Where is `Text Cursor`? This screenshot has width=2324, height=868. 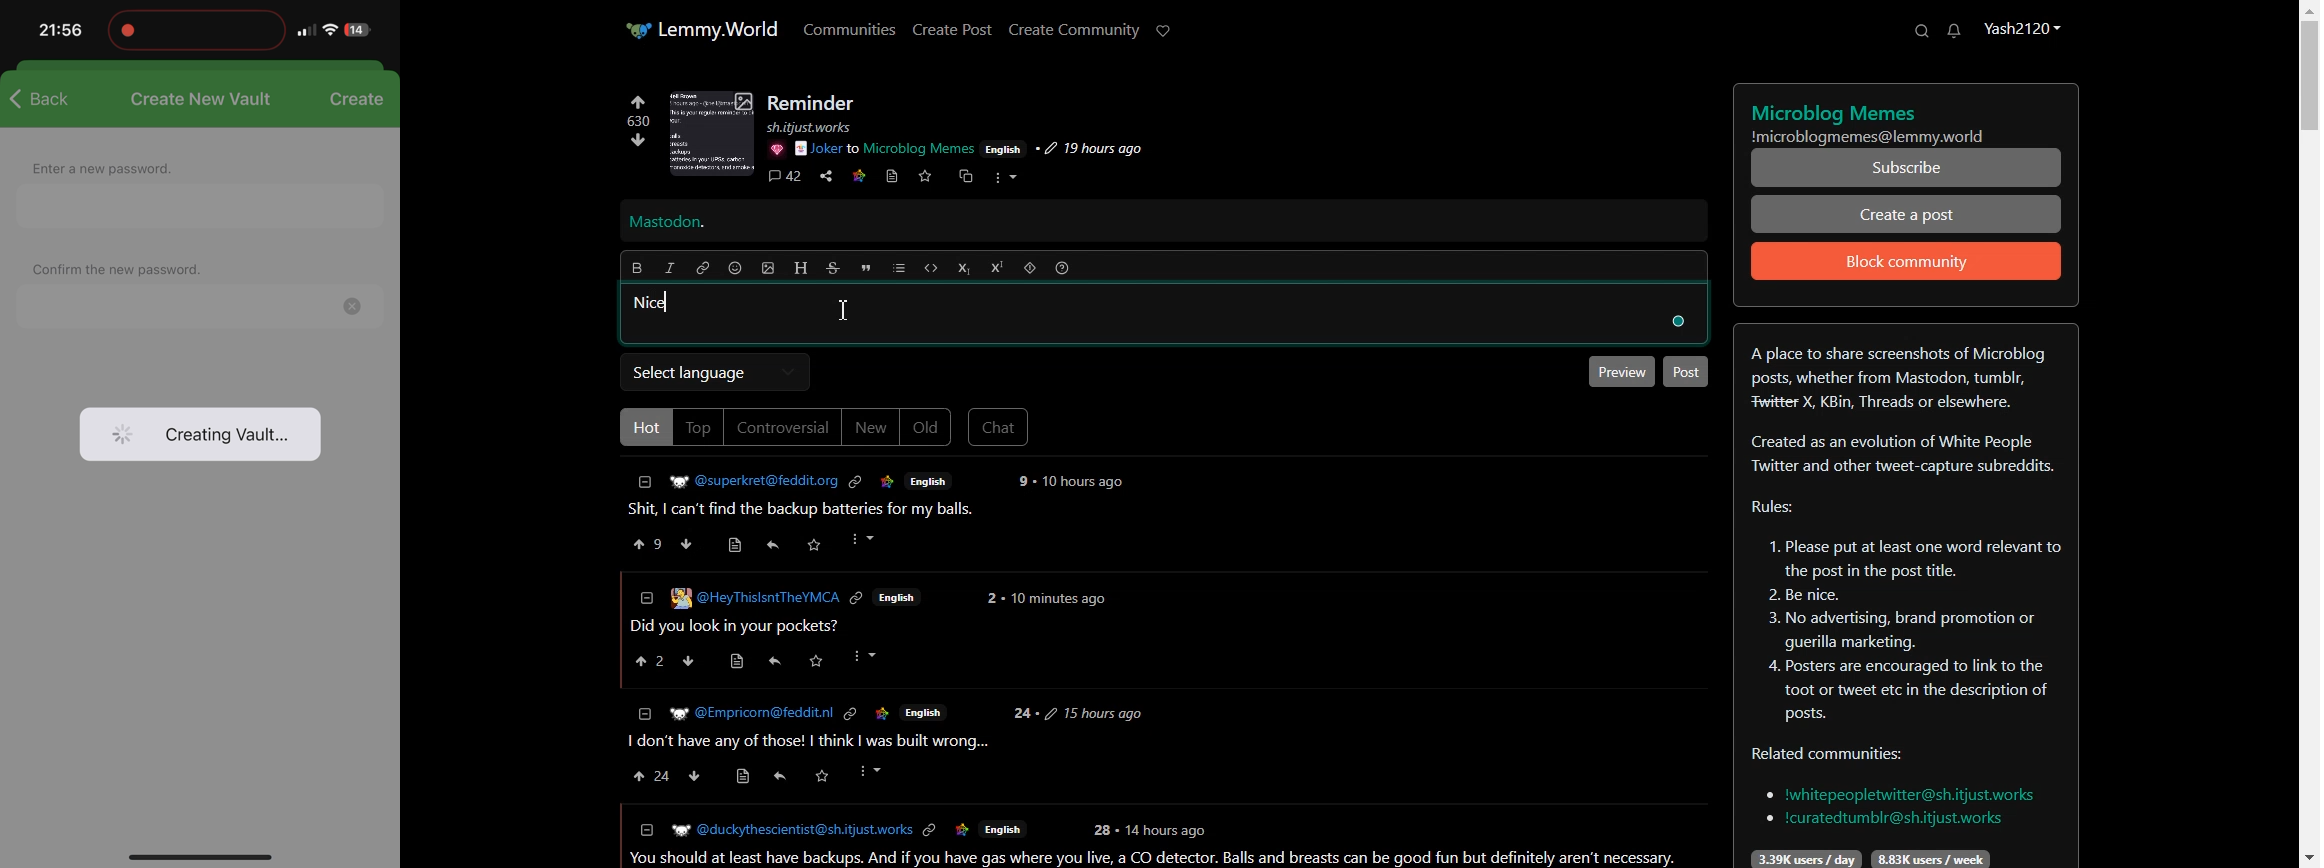 Text Cursor is located at coordinates (843, 310).